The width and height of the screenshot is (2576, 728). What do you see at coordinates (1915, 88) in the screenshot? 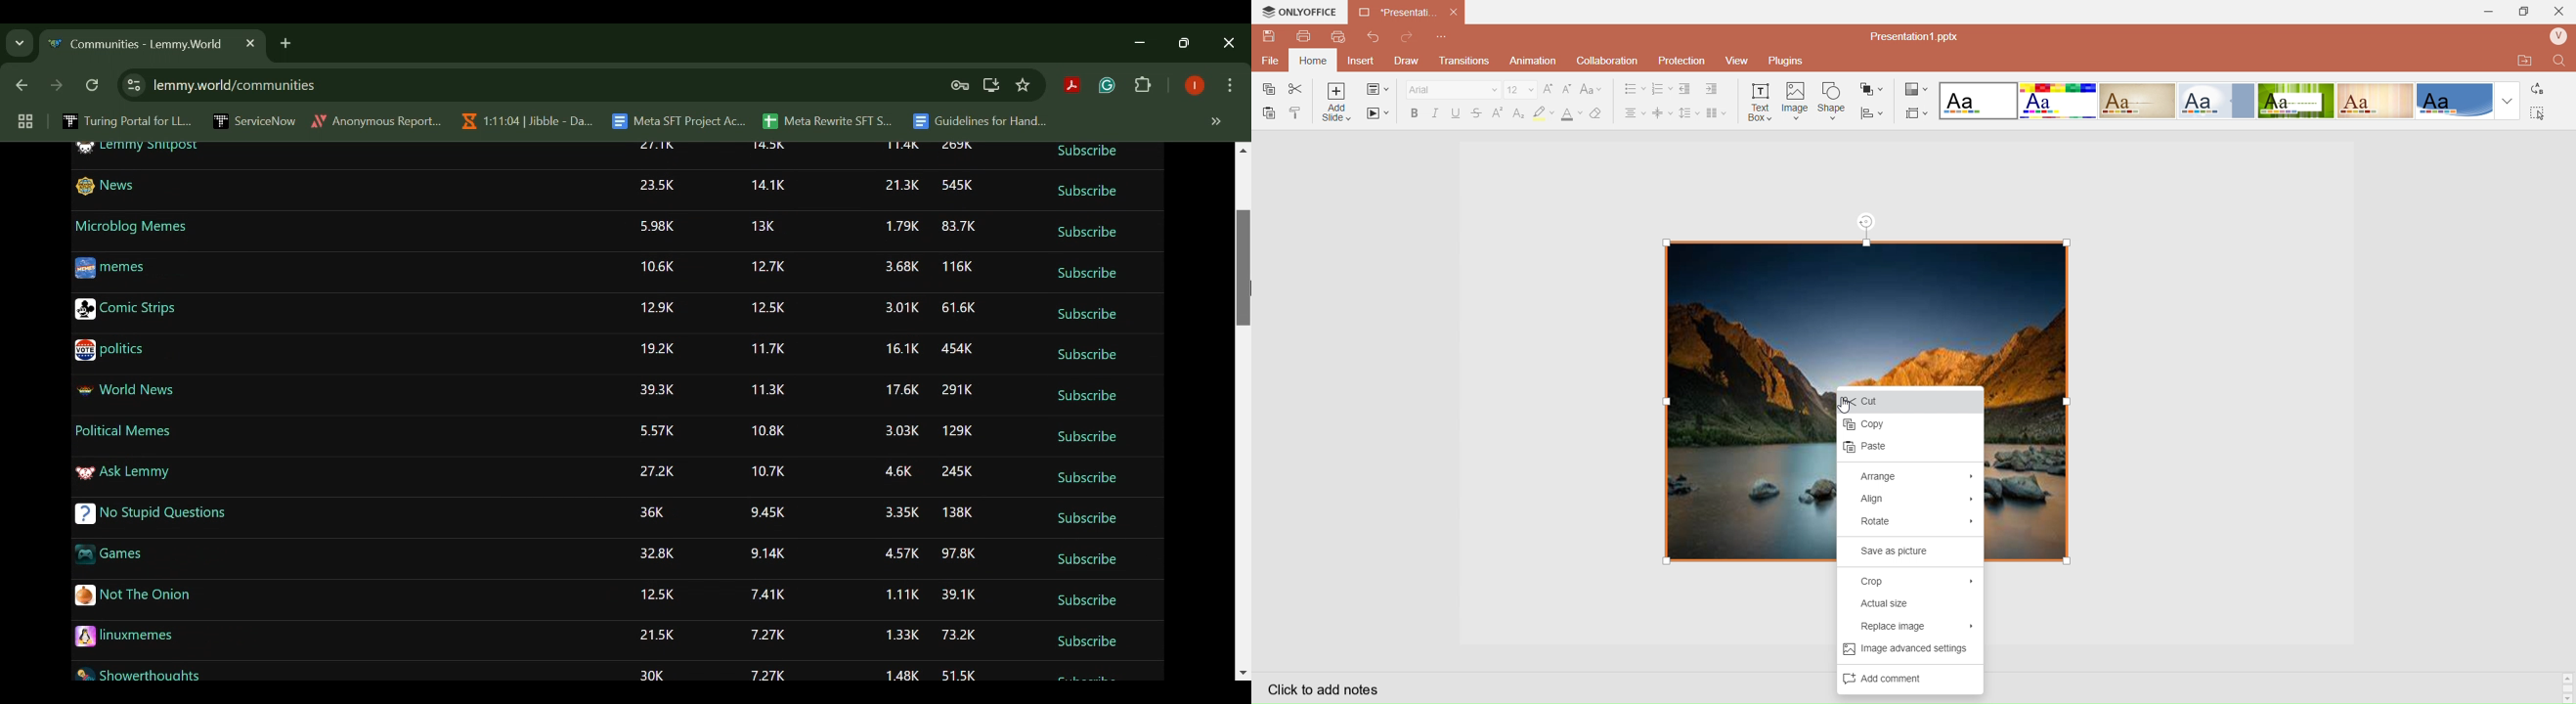
I see `Change Color Theme` at bounding box center [1915, 88].